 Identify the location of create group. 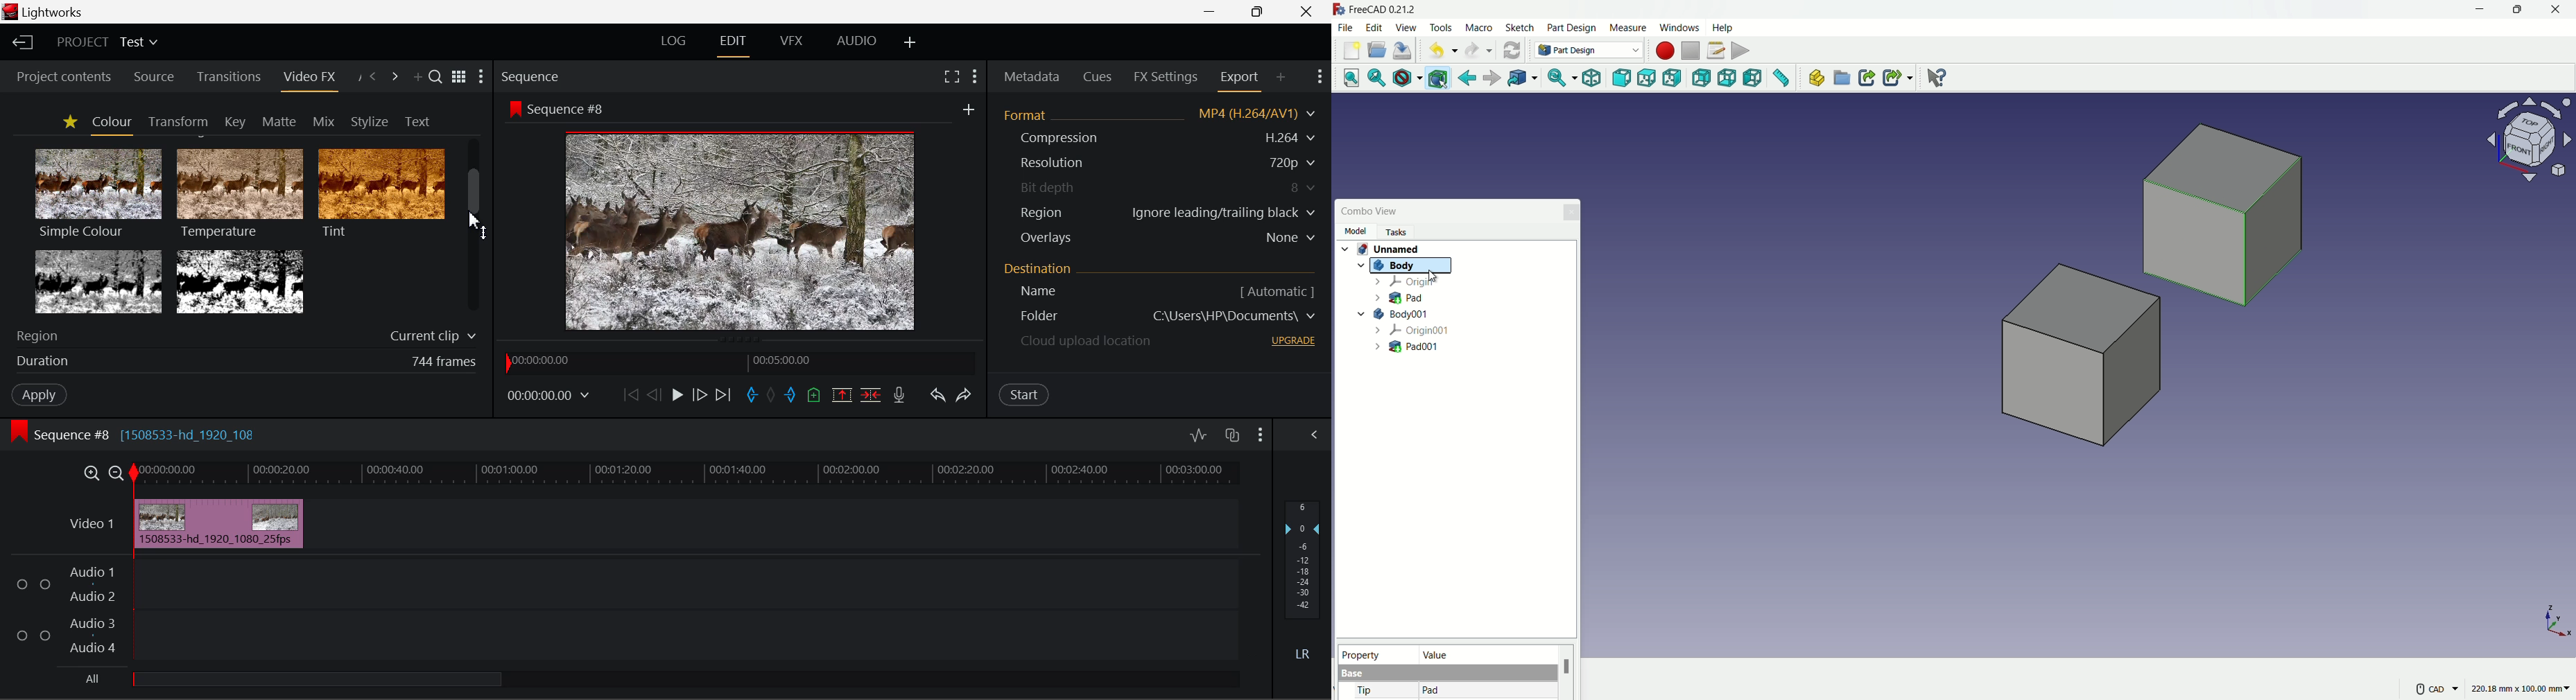
(1843, 79).